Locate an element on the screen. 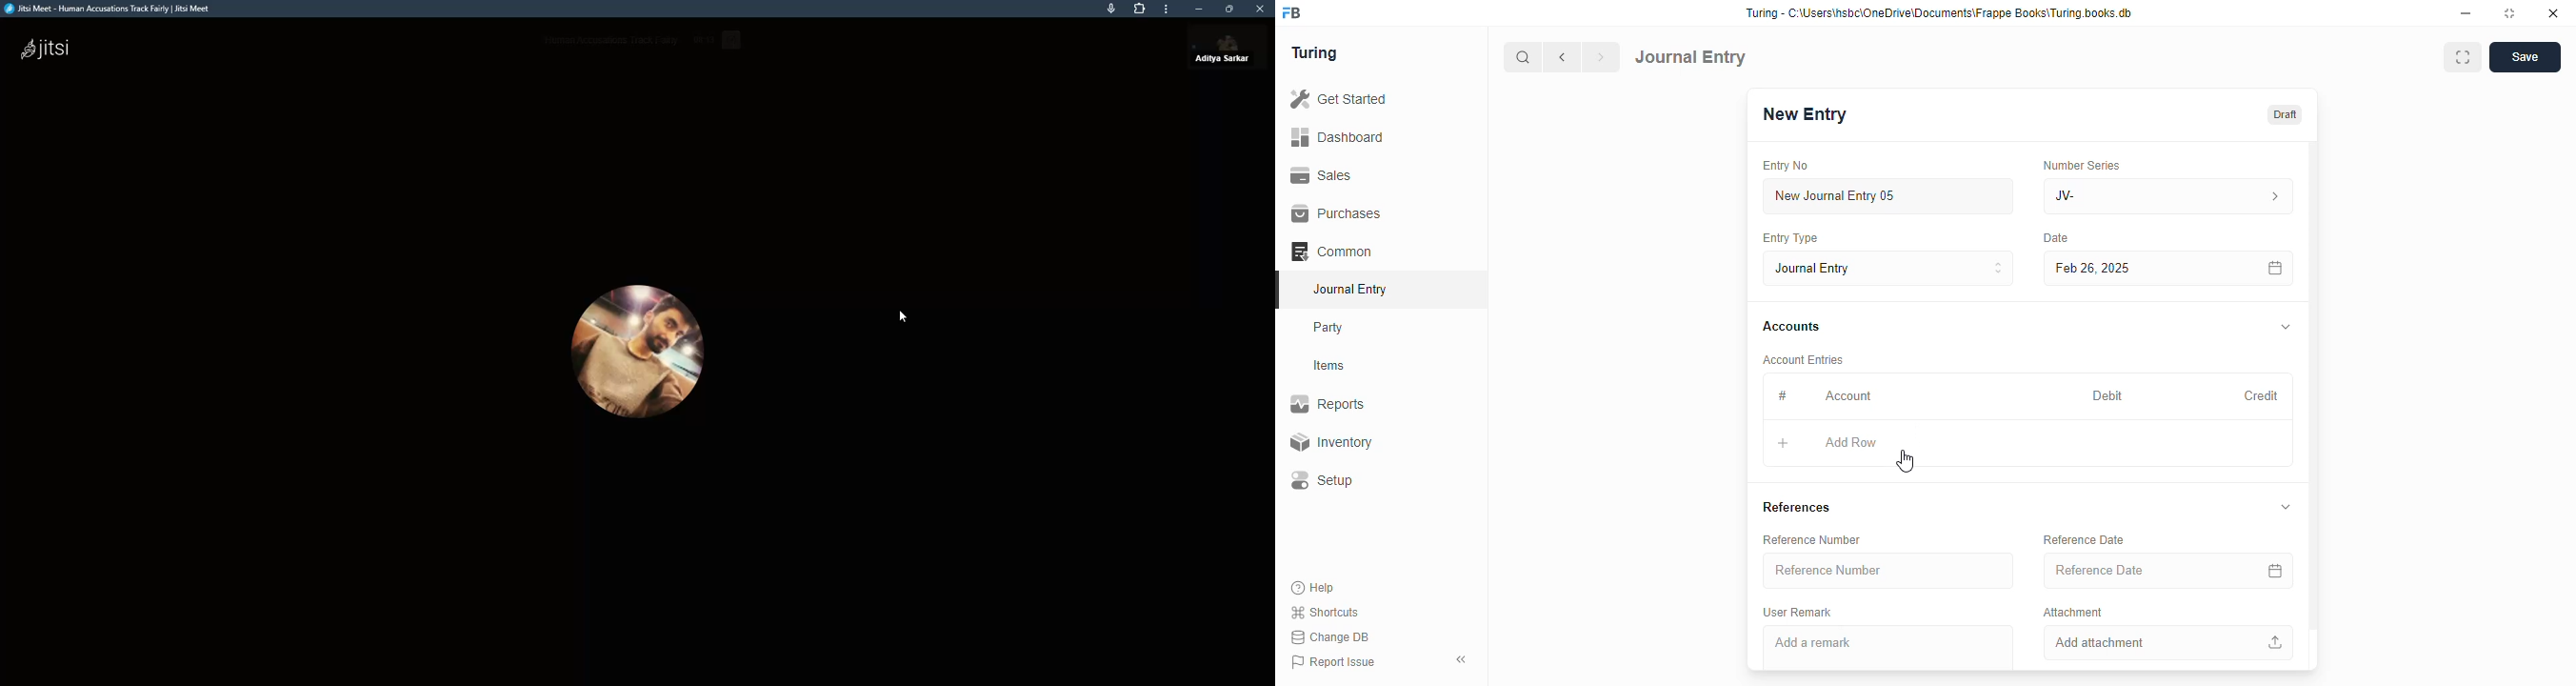 The image size is (2576, 700). number series is located at coordinates (2081, 165).